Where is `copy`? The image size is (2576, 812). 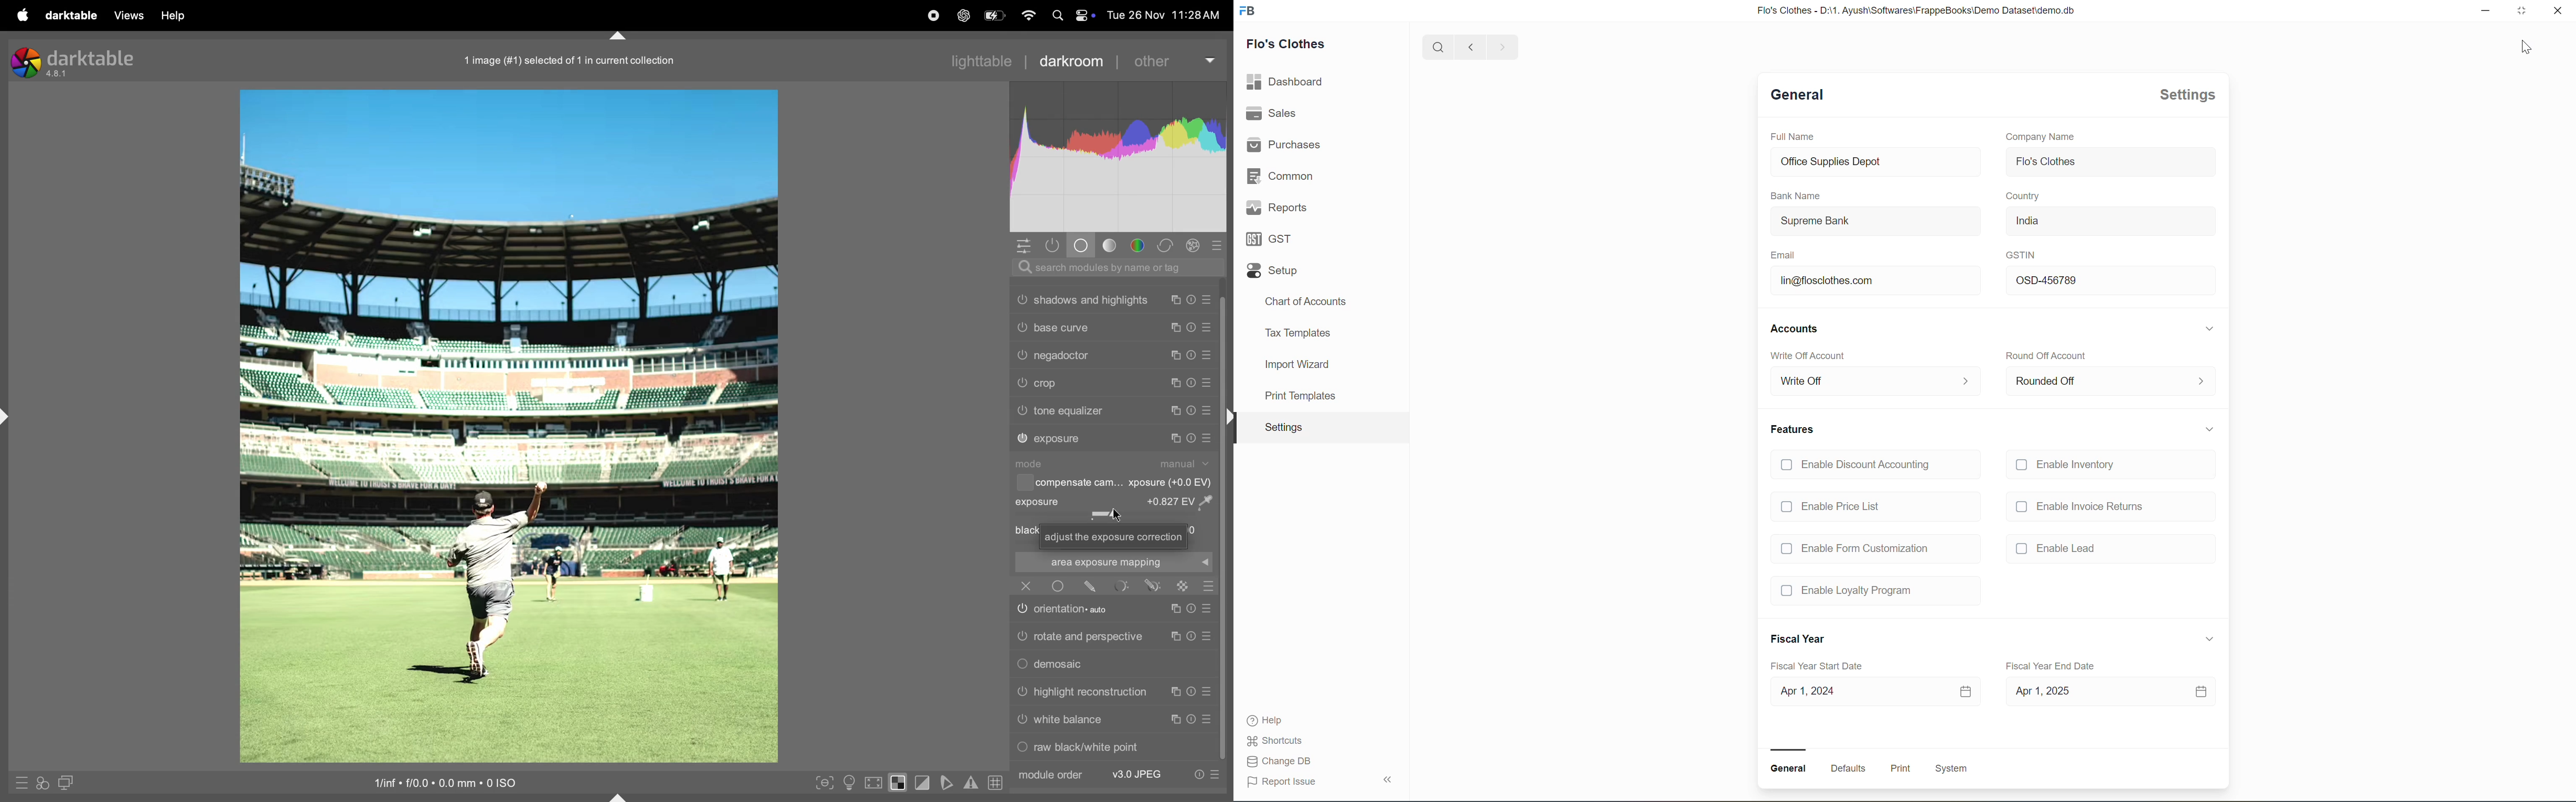 copy is located at coordinates (1173, 637).